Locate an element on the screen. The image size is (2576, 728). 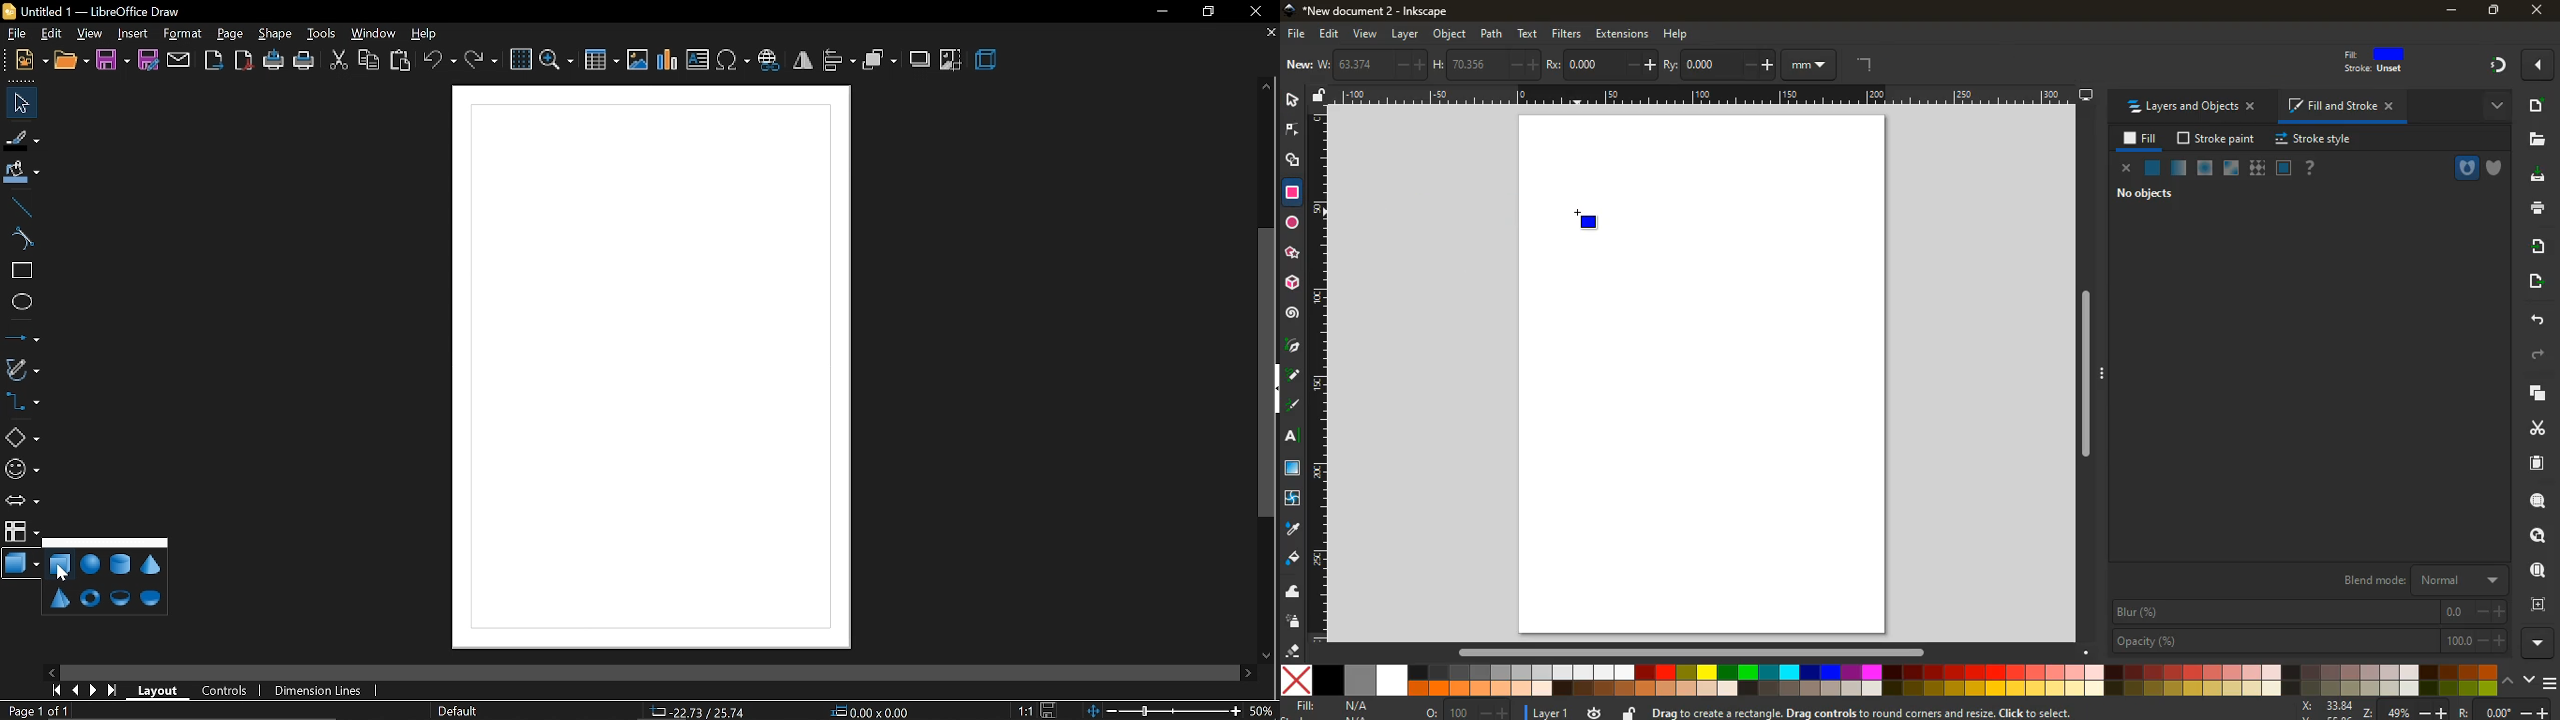
redo is located at coordinates (481, 61).